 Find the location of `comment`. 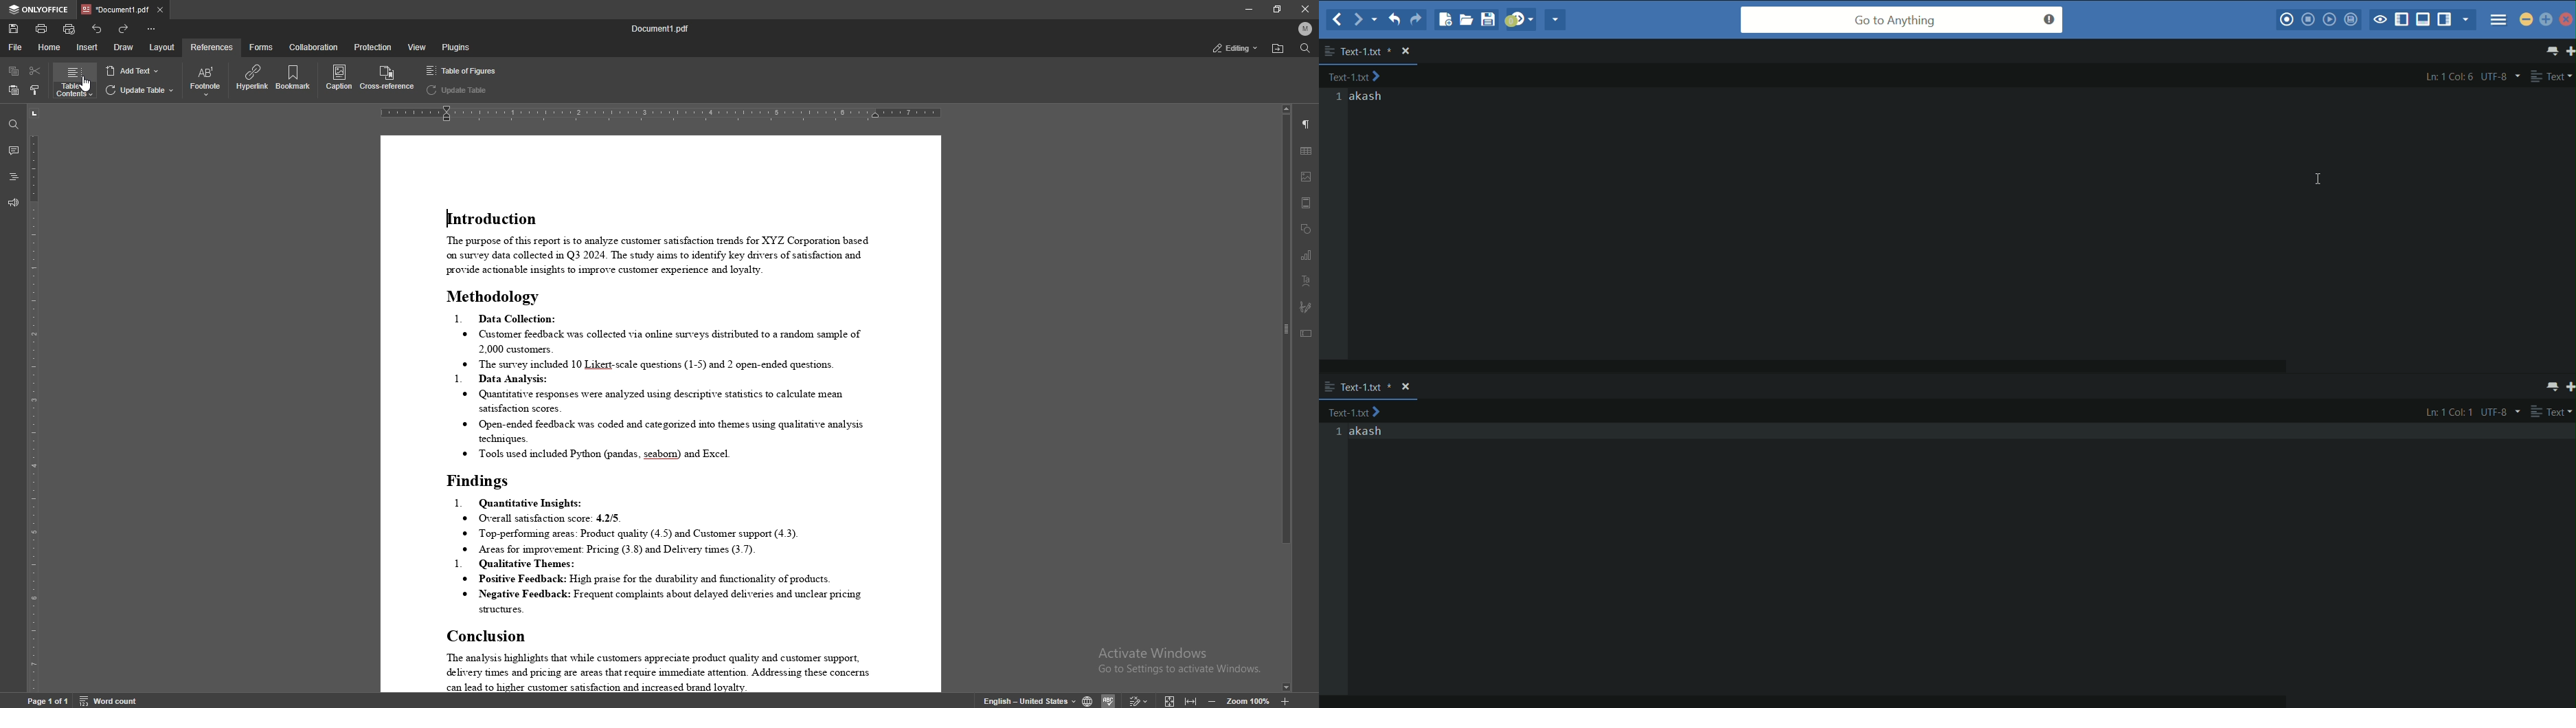

comment is located at coordinates (14, 151).